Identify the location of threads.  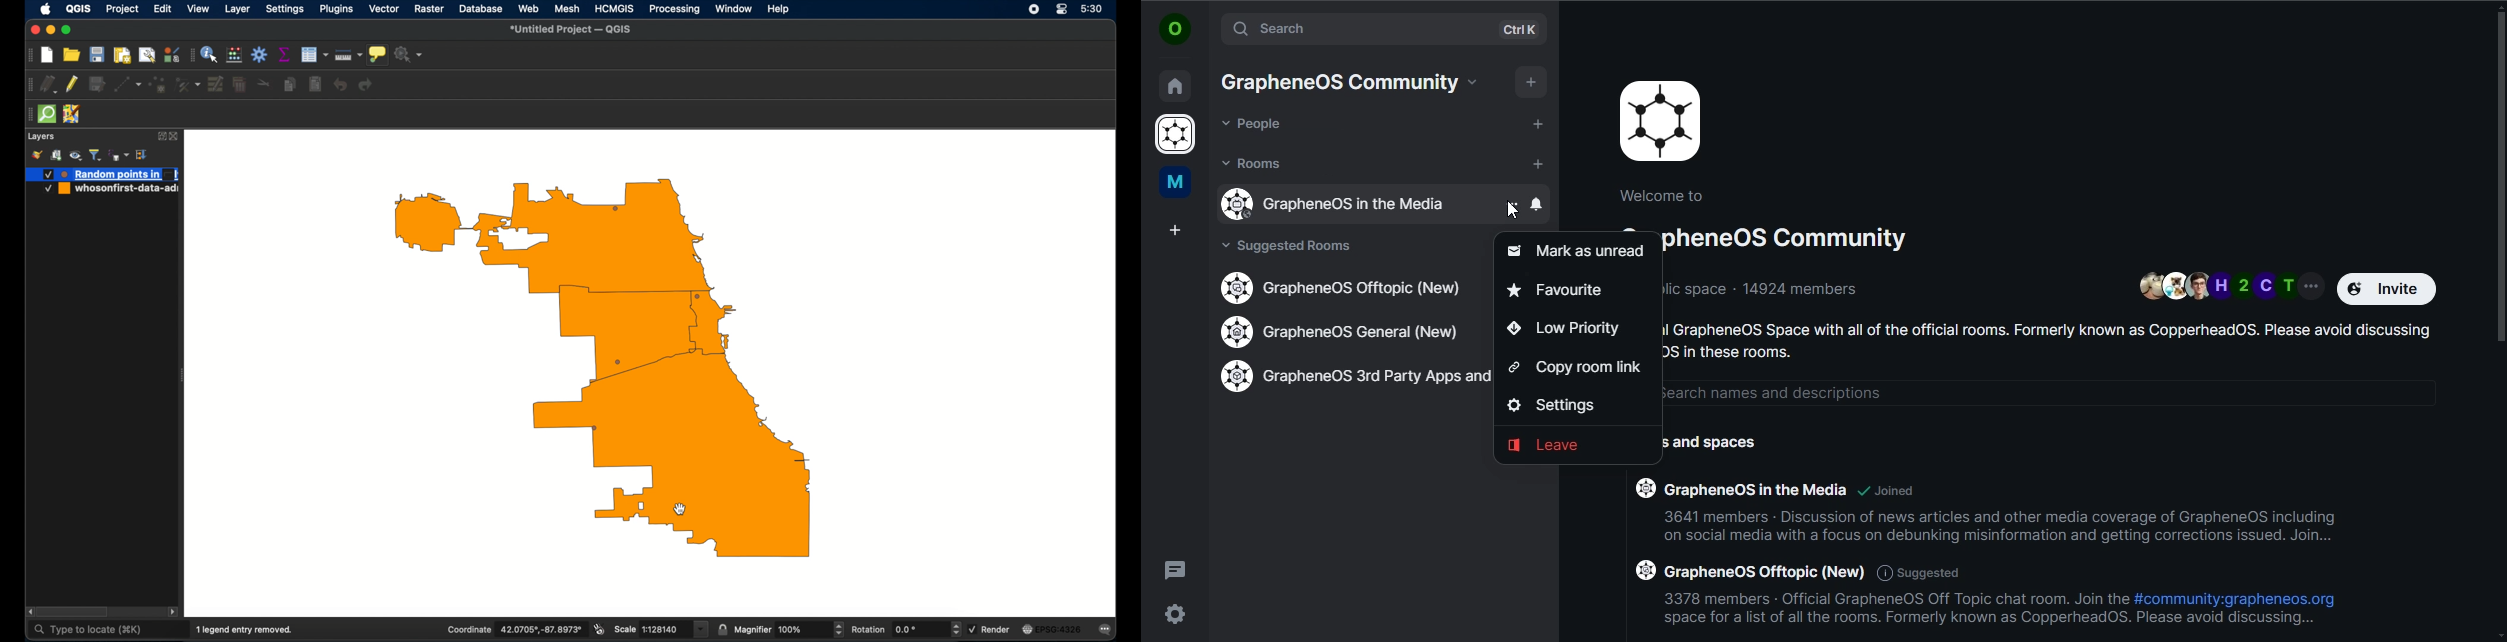
(1175, 569).